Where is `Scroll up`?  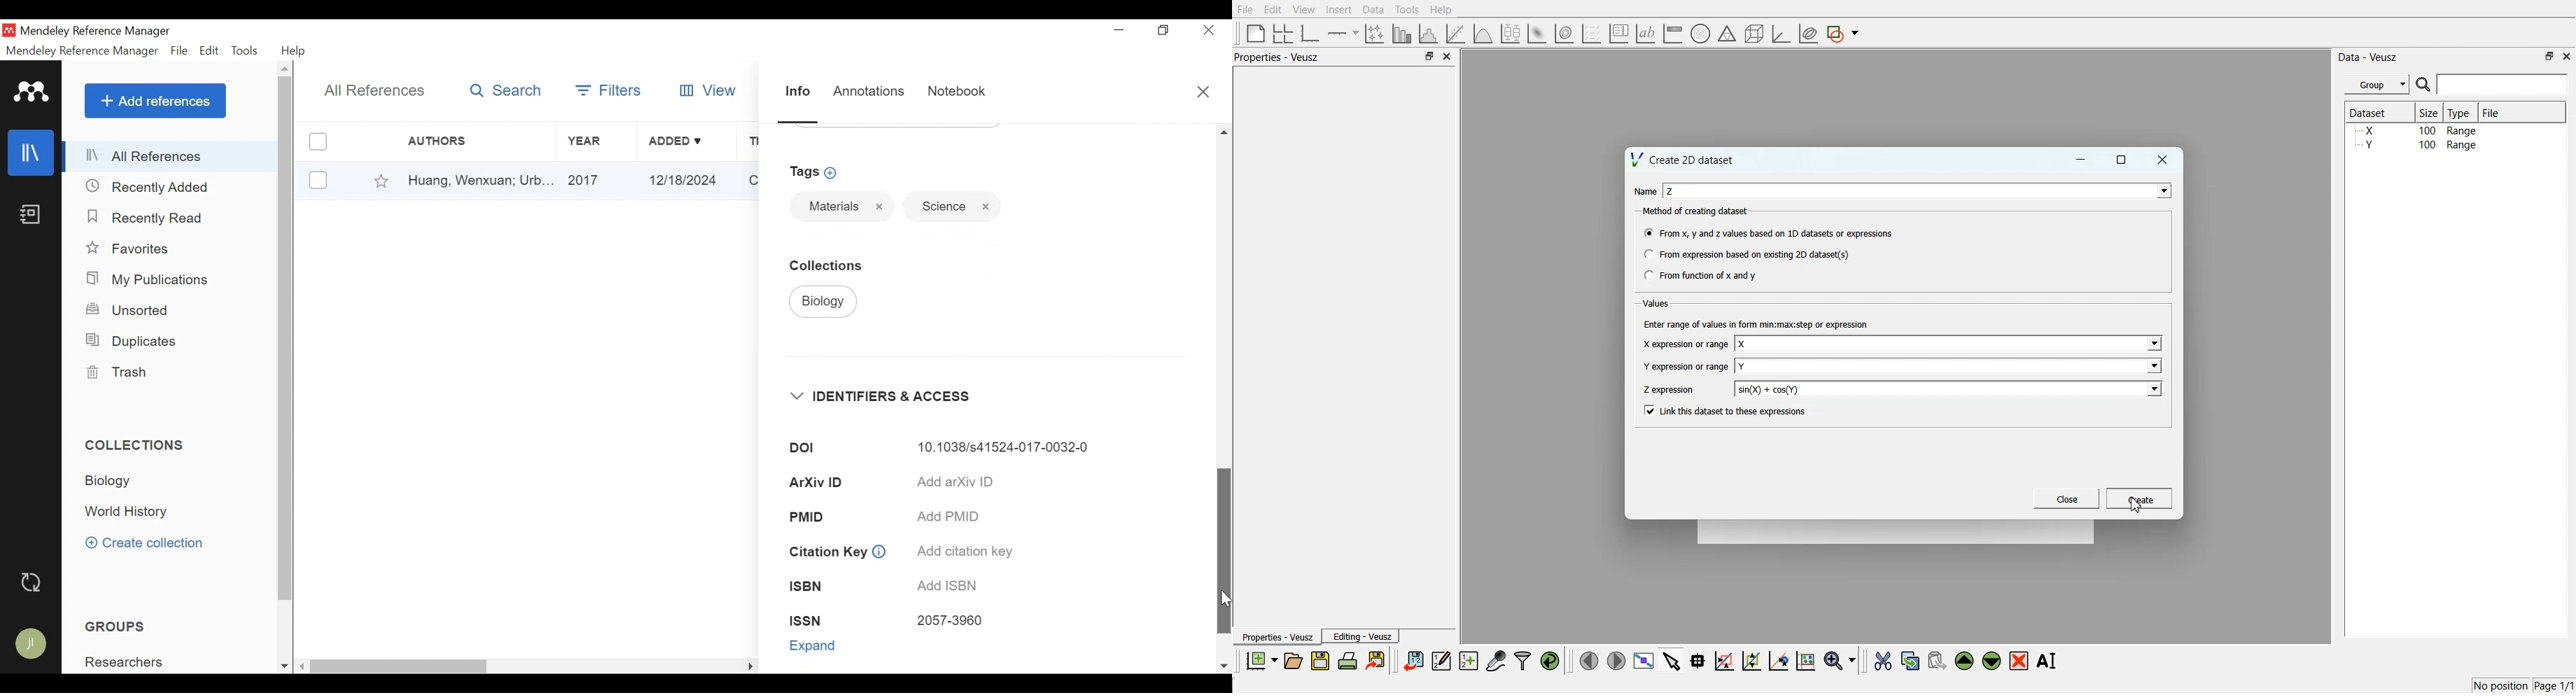 Scroll up is located at coordinates (1224, 132).